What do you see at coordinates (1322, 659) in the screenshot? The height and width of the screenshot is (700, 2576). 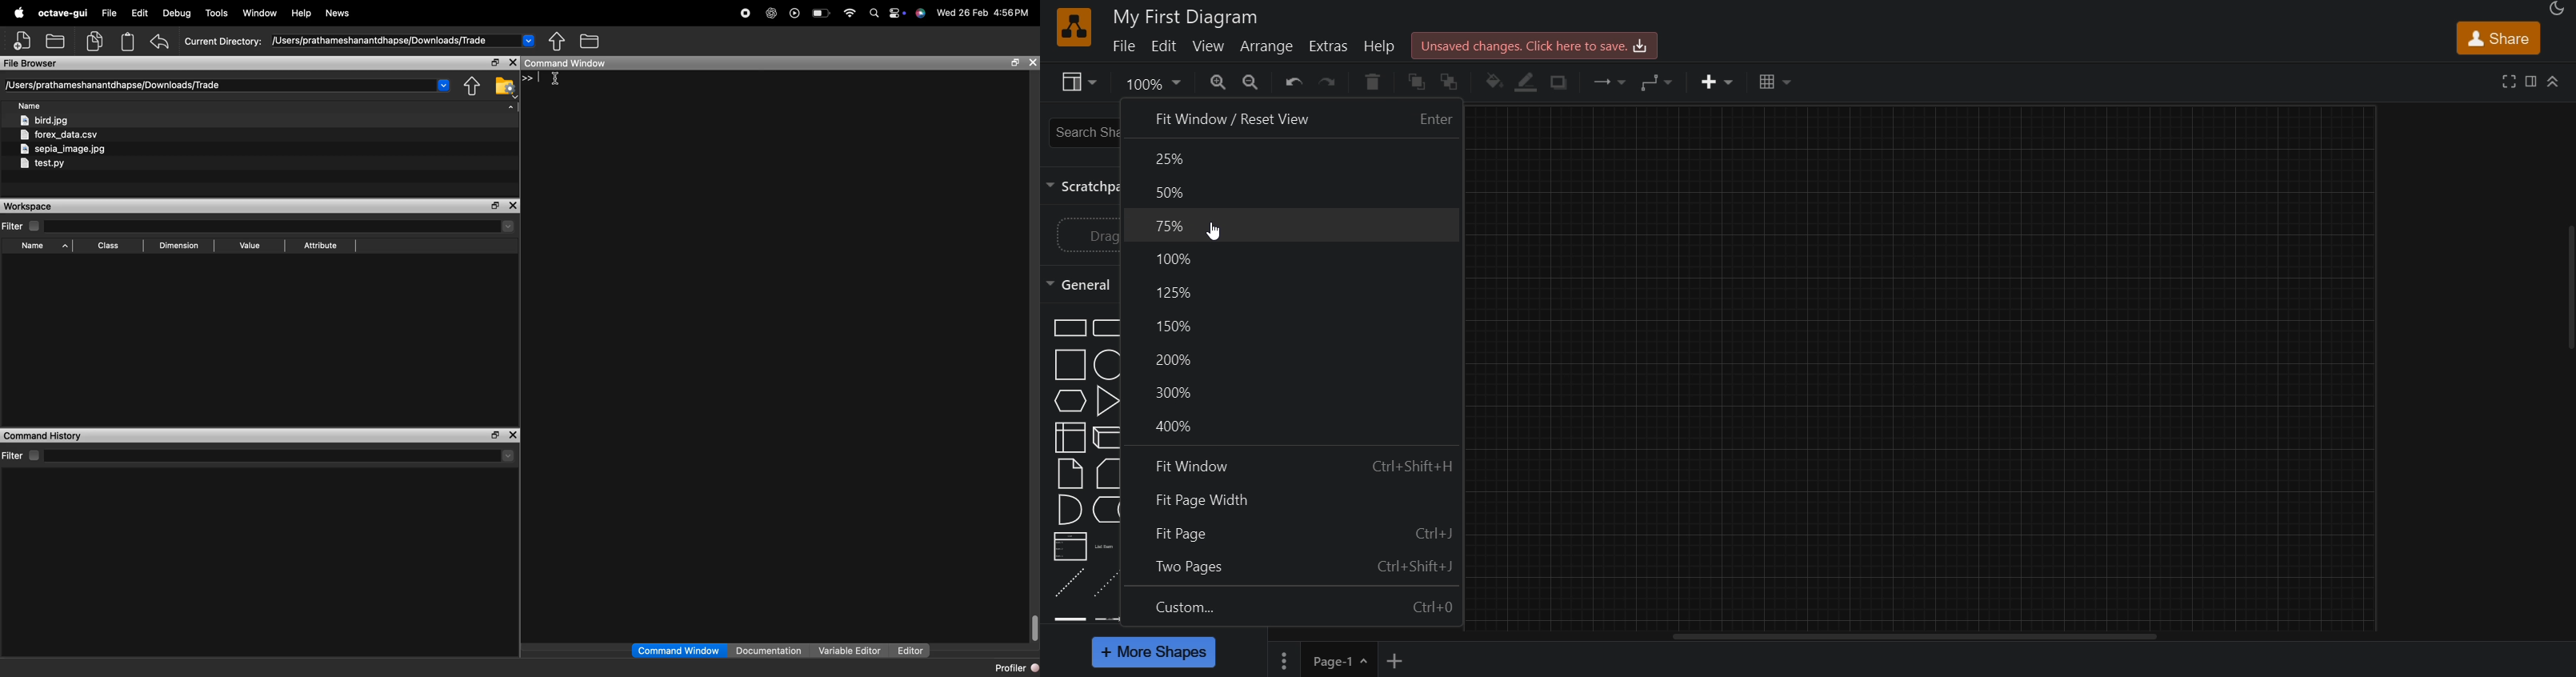 I see `page 1` at bounding box center [1322, 659].